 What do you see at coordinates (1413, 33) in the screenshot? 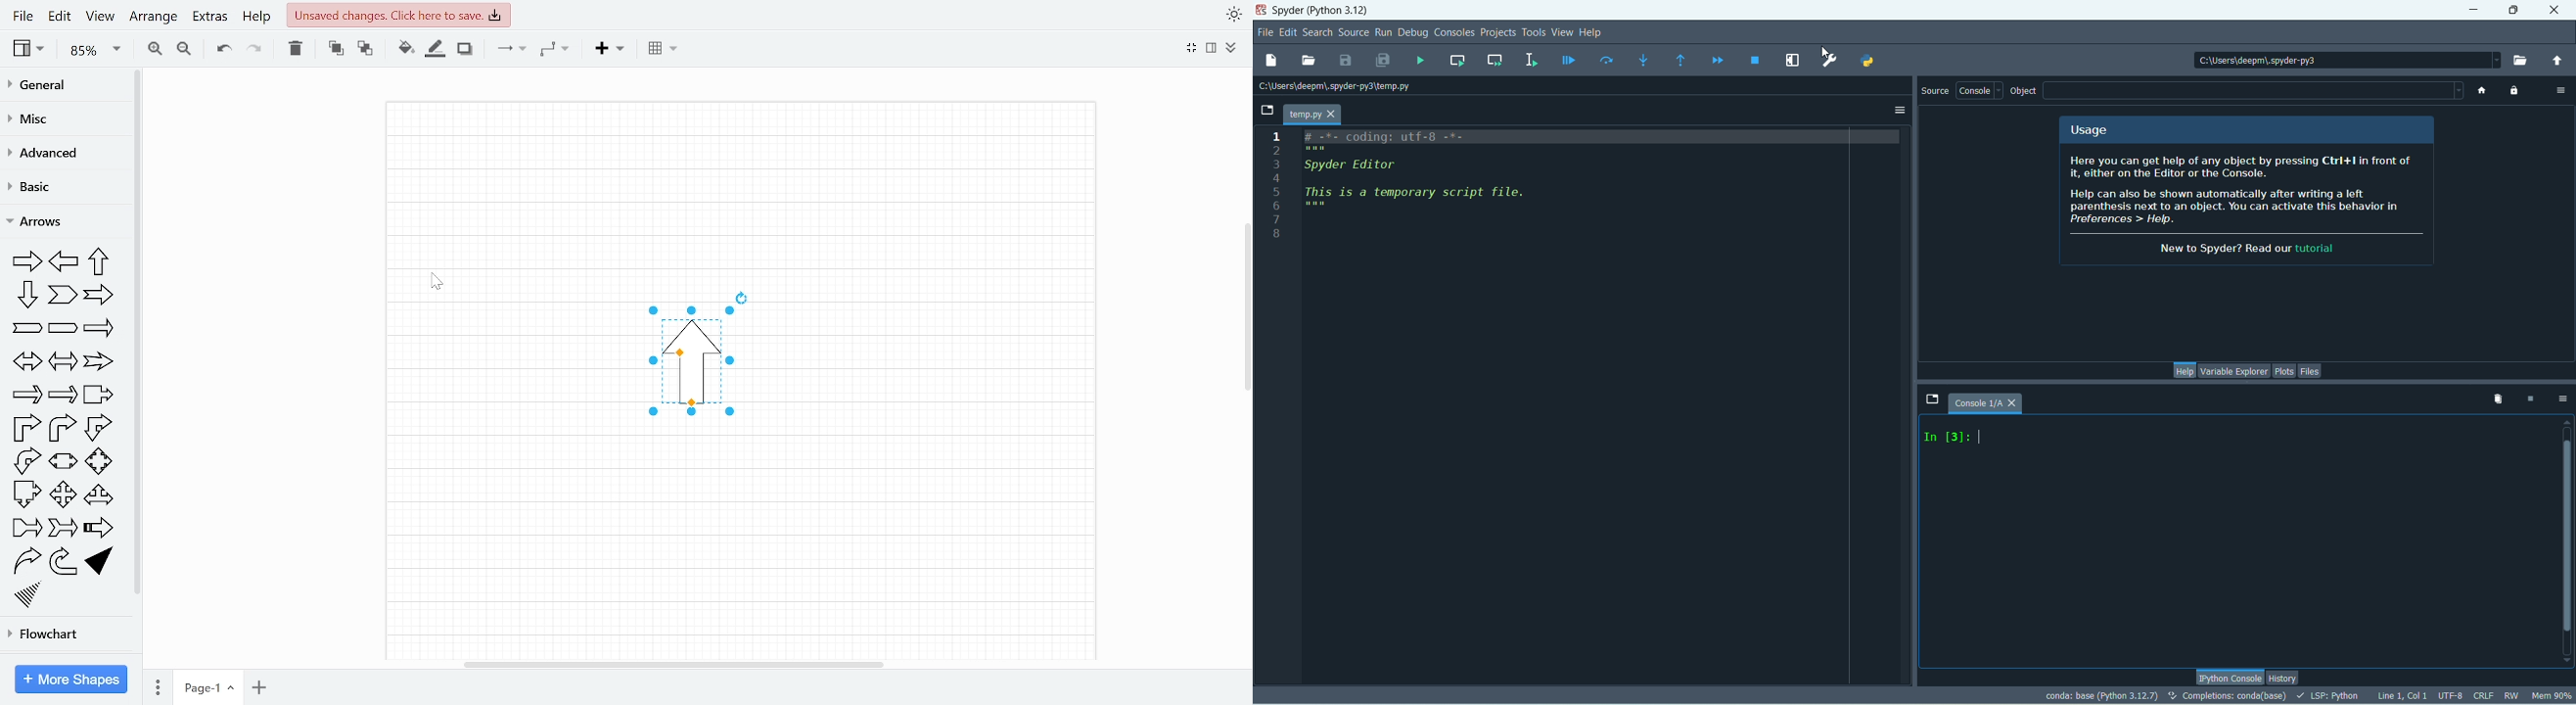
I see `debug` at bounding box center [1413, 33].